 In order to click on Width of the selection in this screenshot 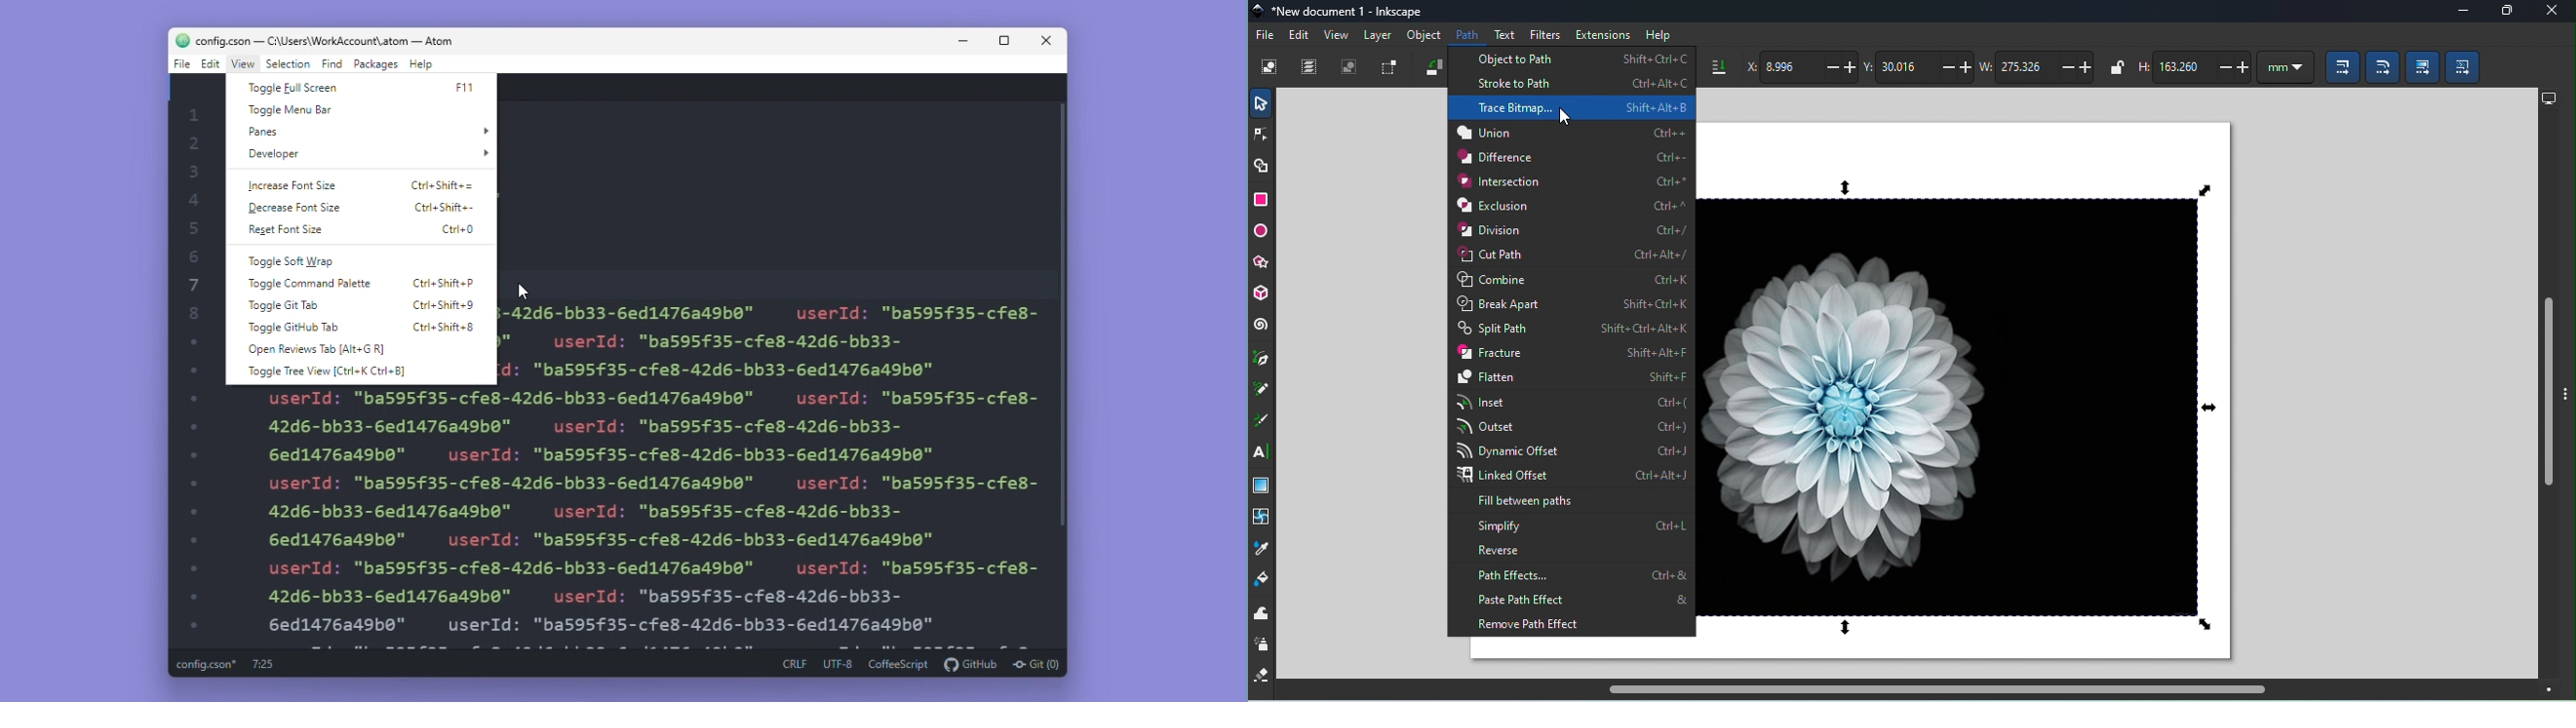, I will do `click(2040, 68)`.